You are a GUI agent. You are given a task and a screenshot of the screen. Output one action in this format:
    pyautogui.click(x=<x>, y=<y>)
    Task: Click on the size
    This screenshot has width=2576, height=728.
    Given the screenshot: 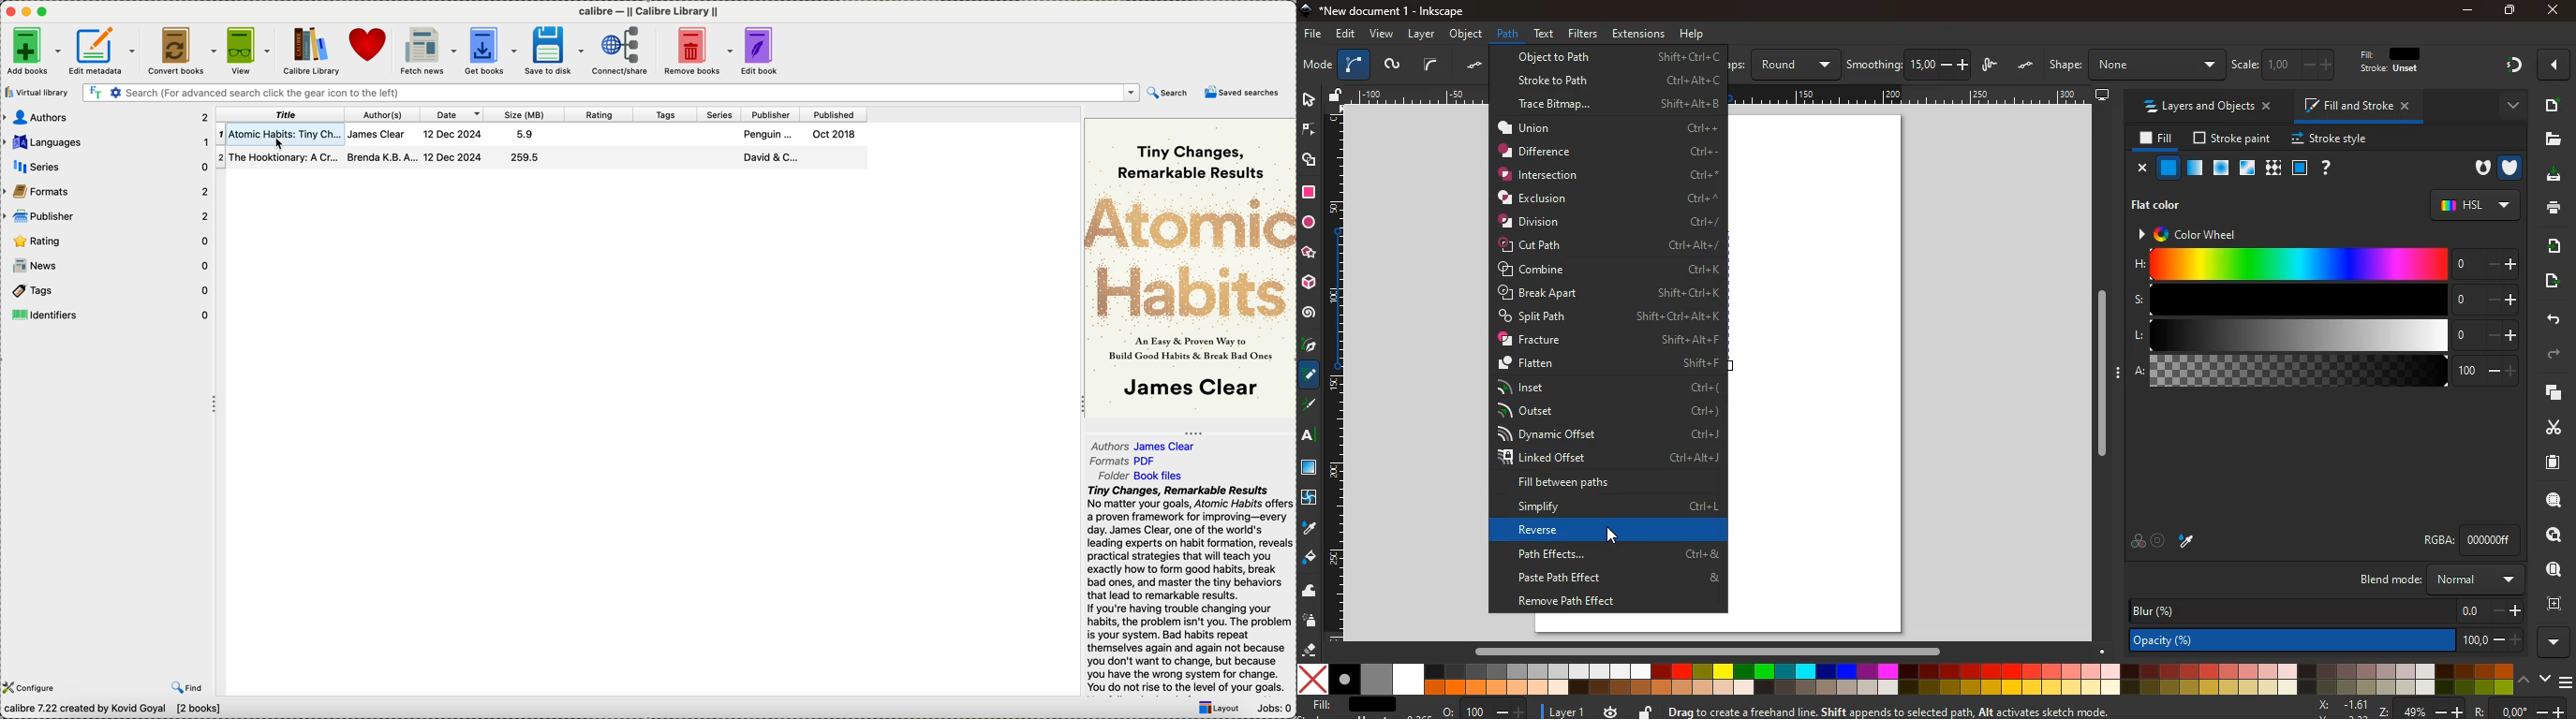 What is the action you would take?
    pyautogui.click(x=524, y=114)
    